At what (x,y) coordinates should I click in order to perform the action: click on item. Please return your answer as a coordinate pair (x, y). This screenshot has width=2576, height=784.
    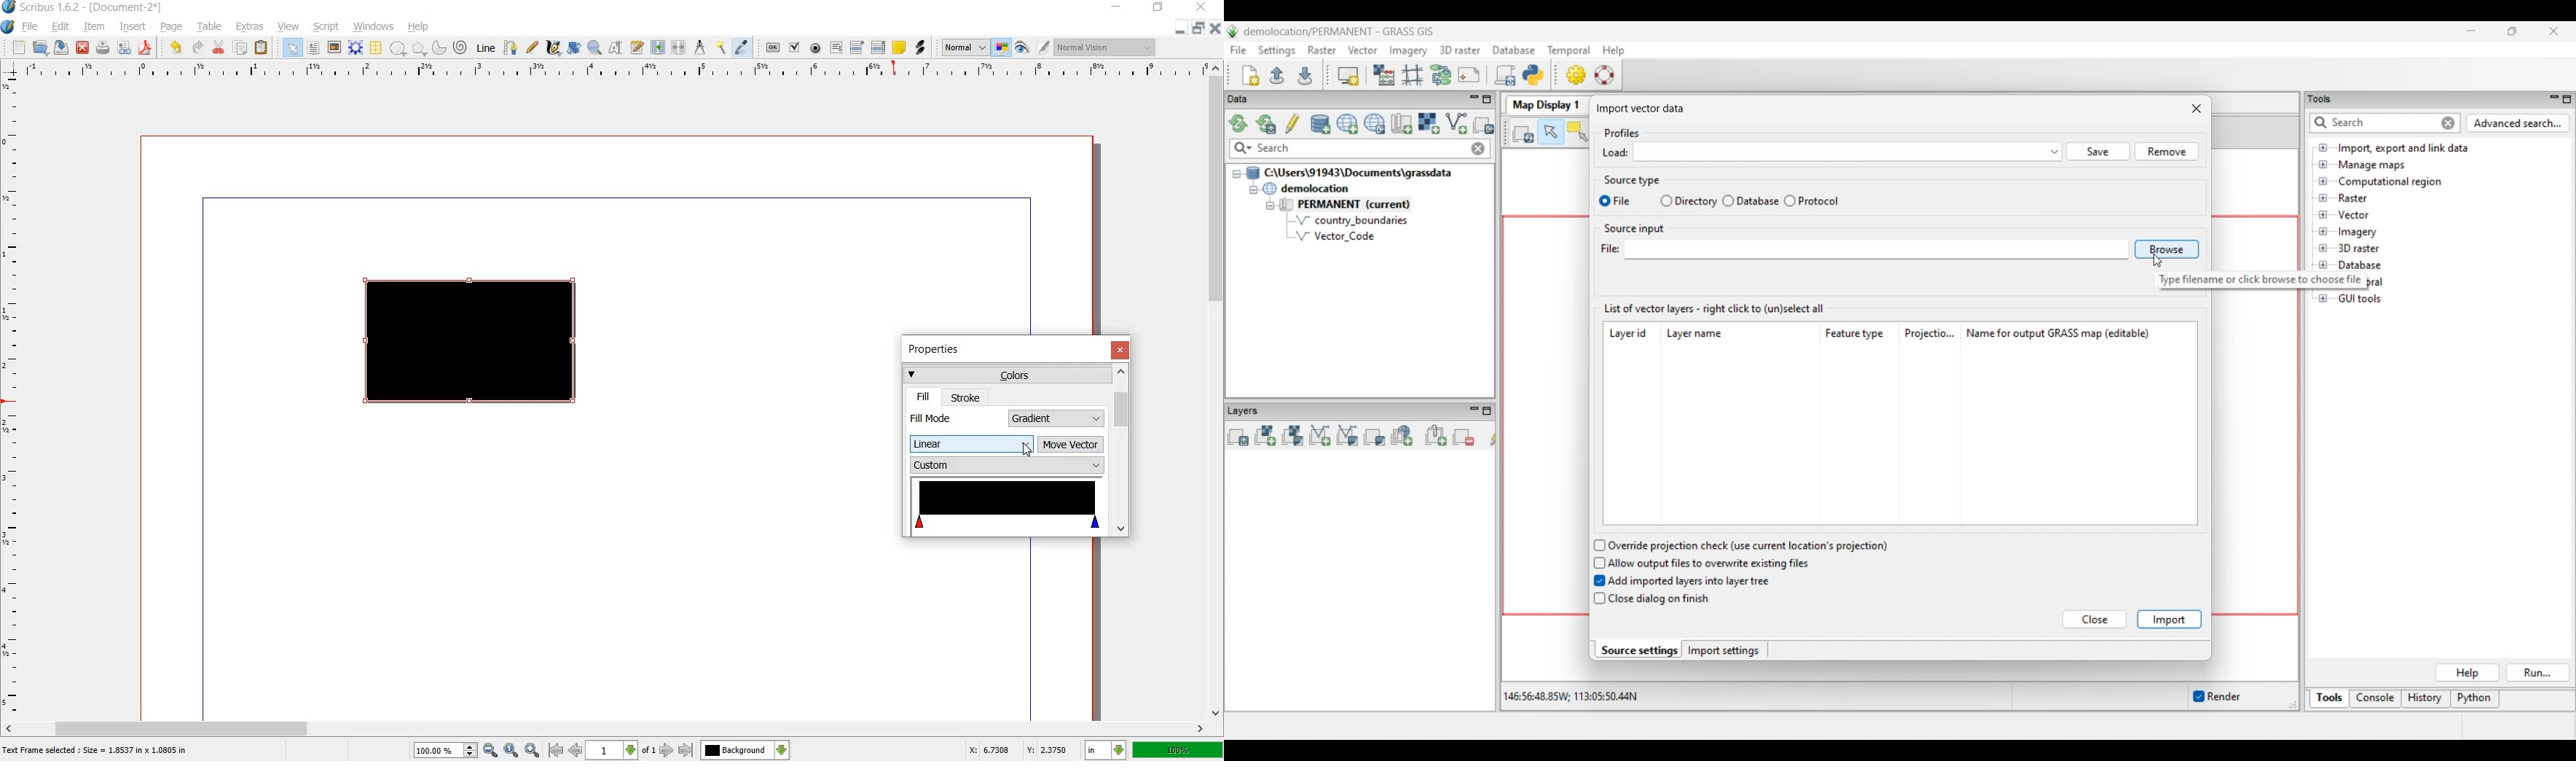
    Looking at the image, I should click on (93, 28).